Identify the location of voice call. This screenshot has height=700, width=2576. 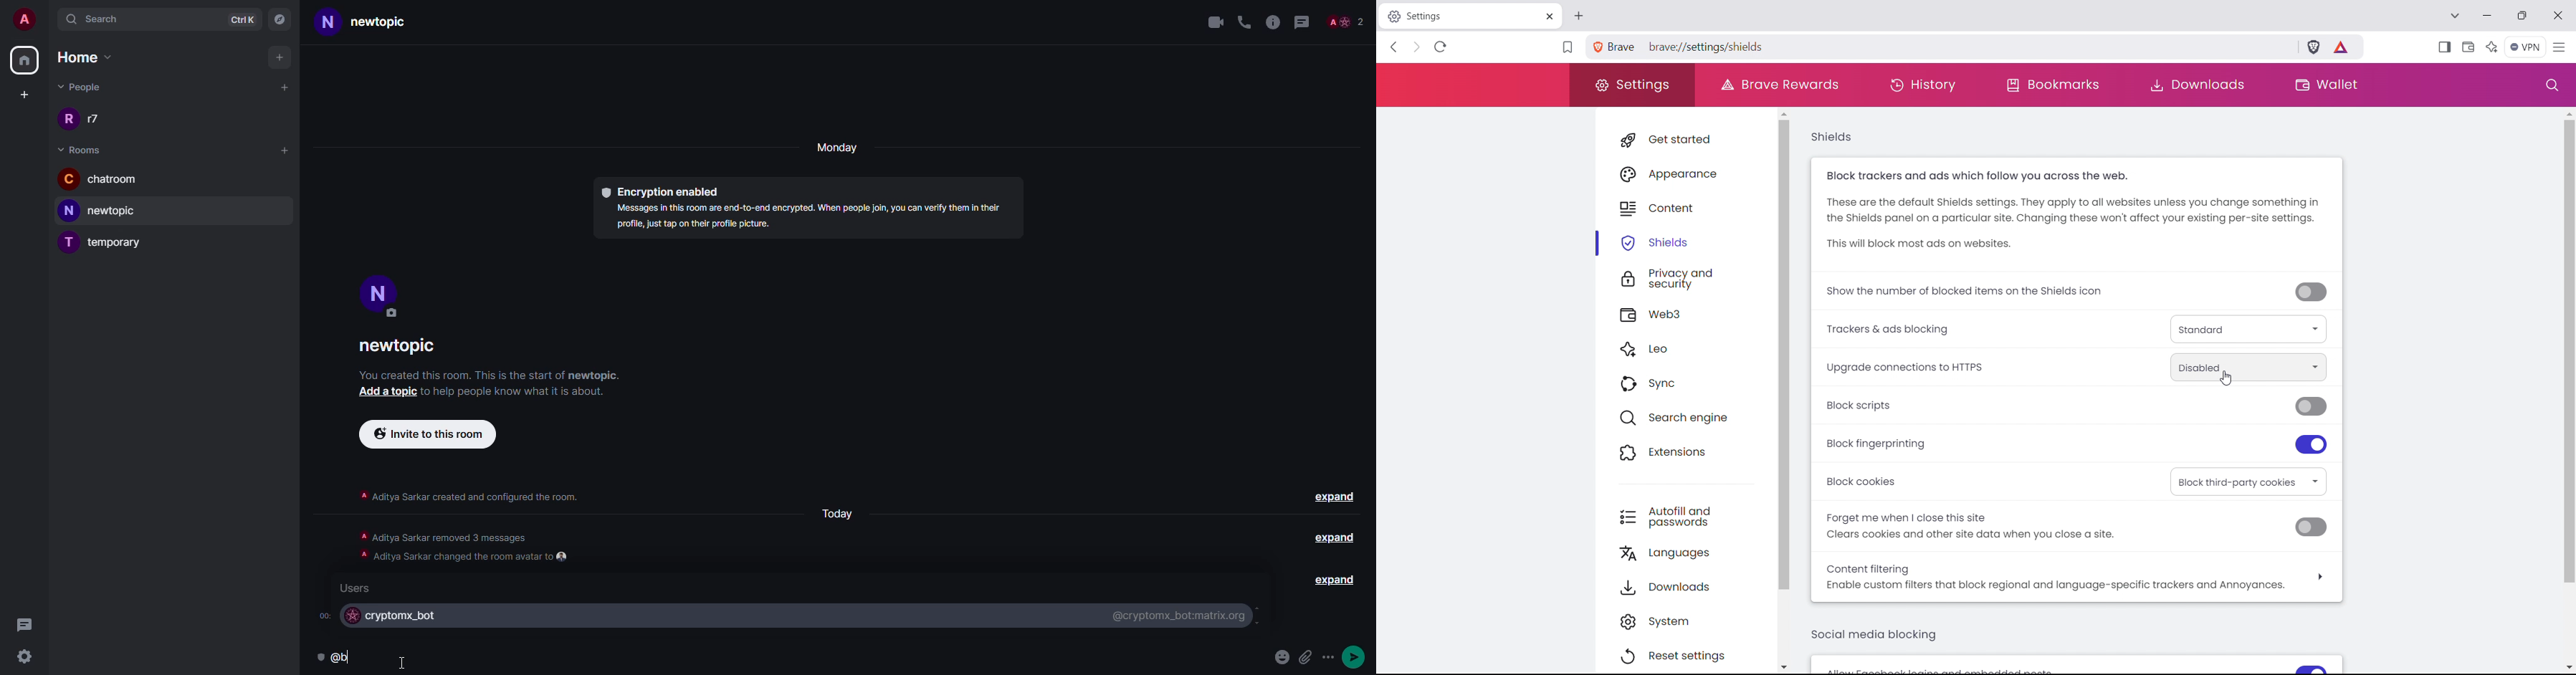
(1244, 20).